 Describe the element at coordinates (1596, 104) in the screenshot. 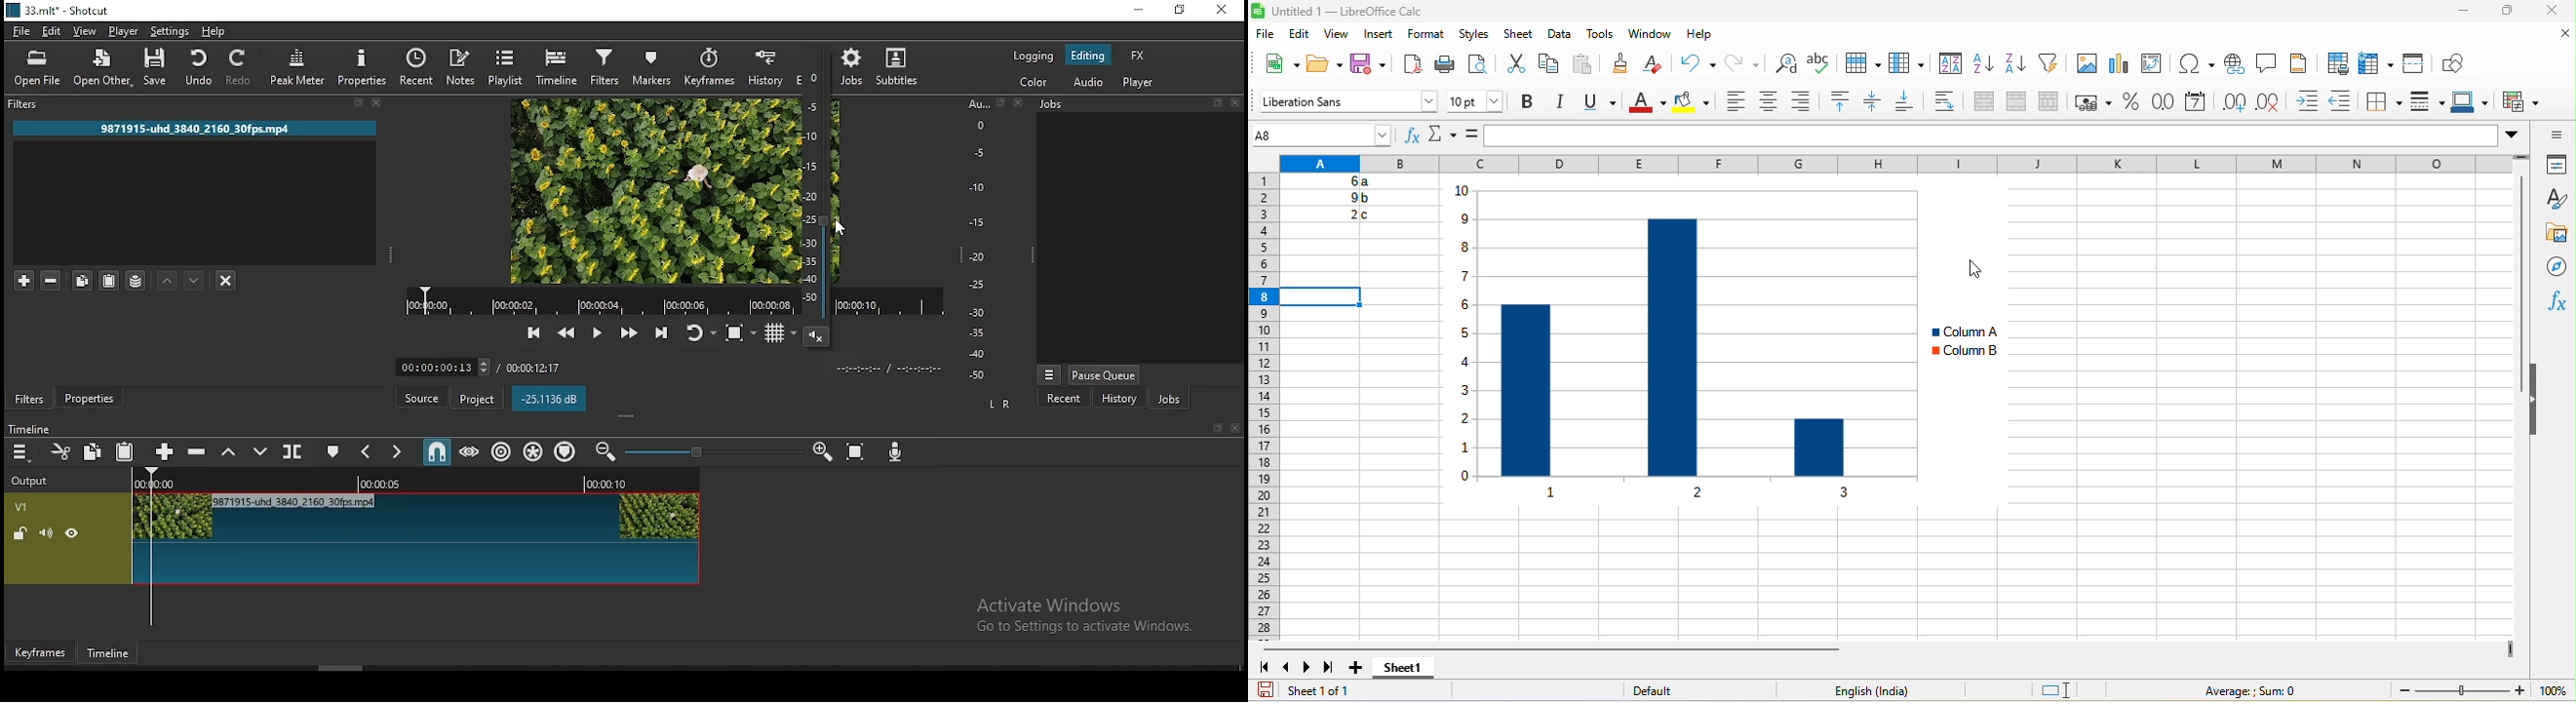

I see `underline` at that location.